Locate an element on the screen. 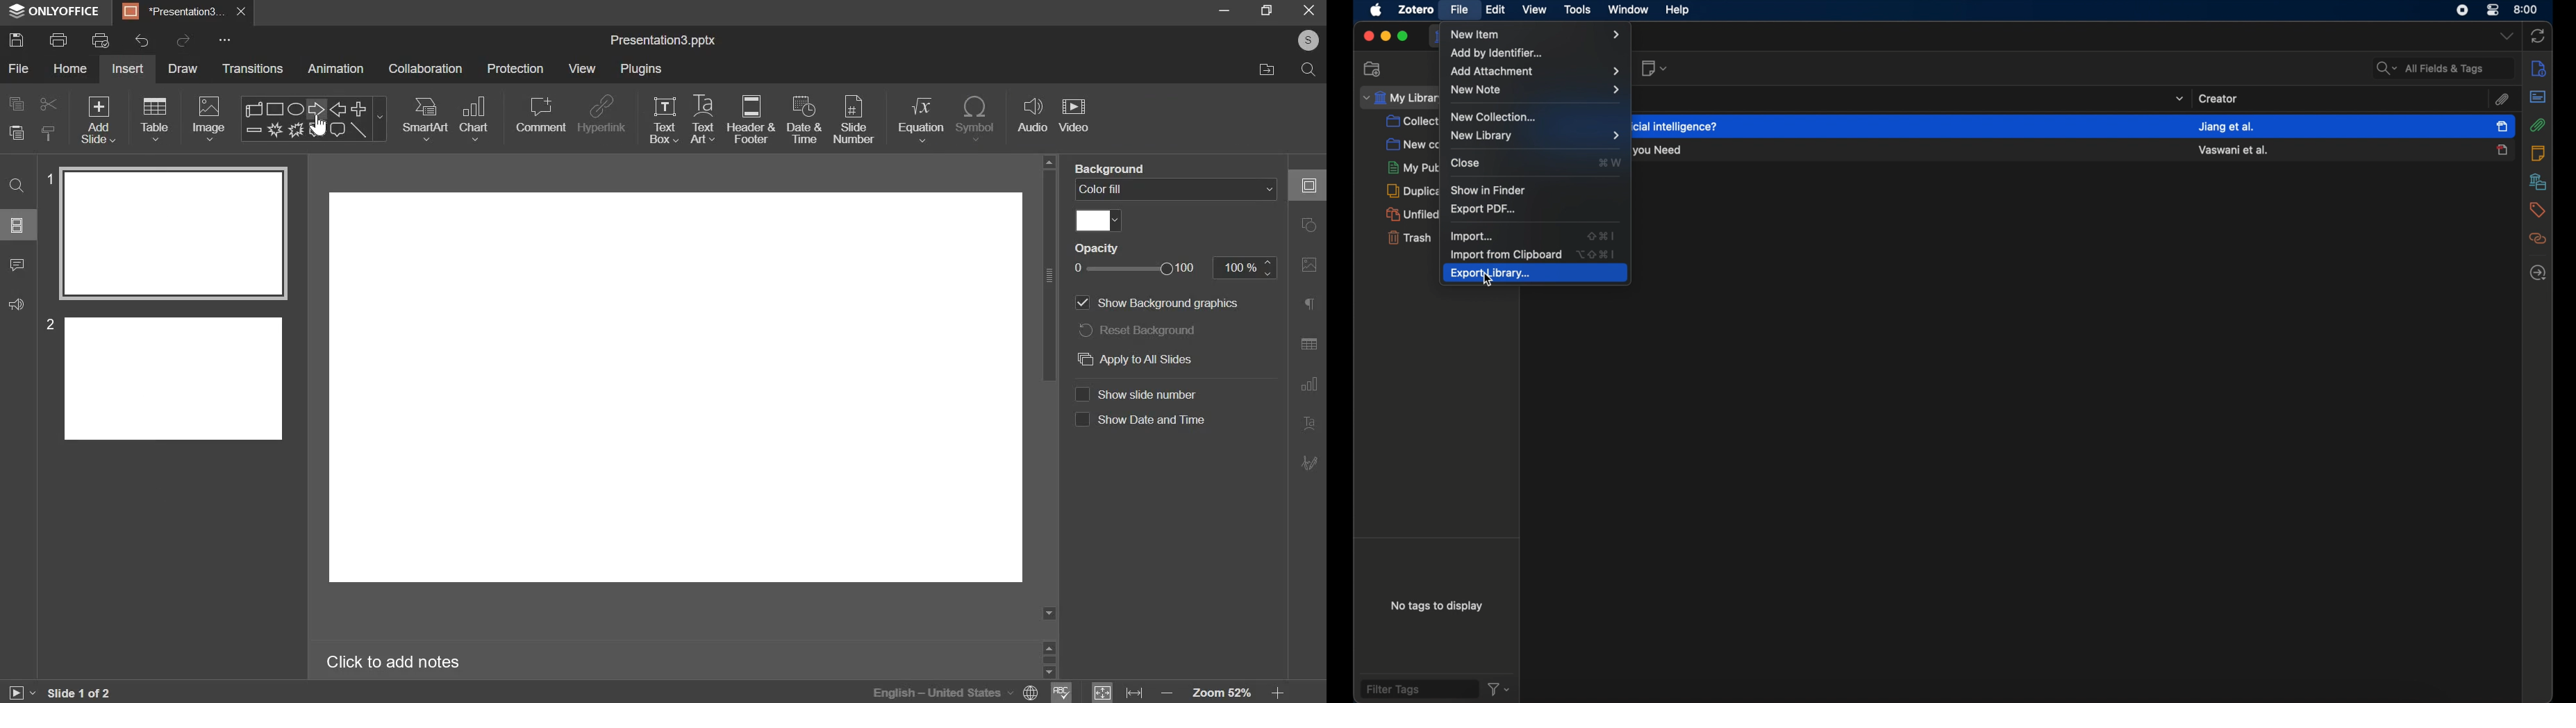  info is located at coordinates (2536, 68).